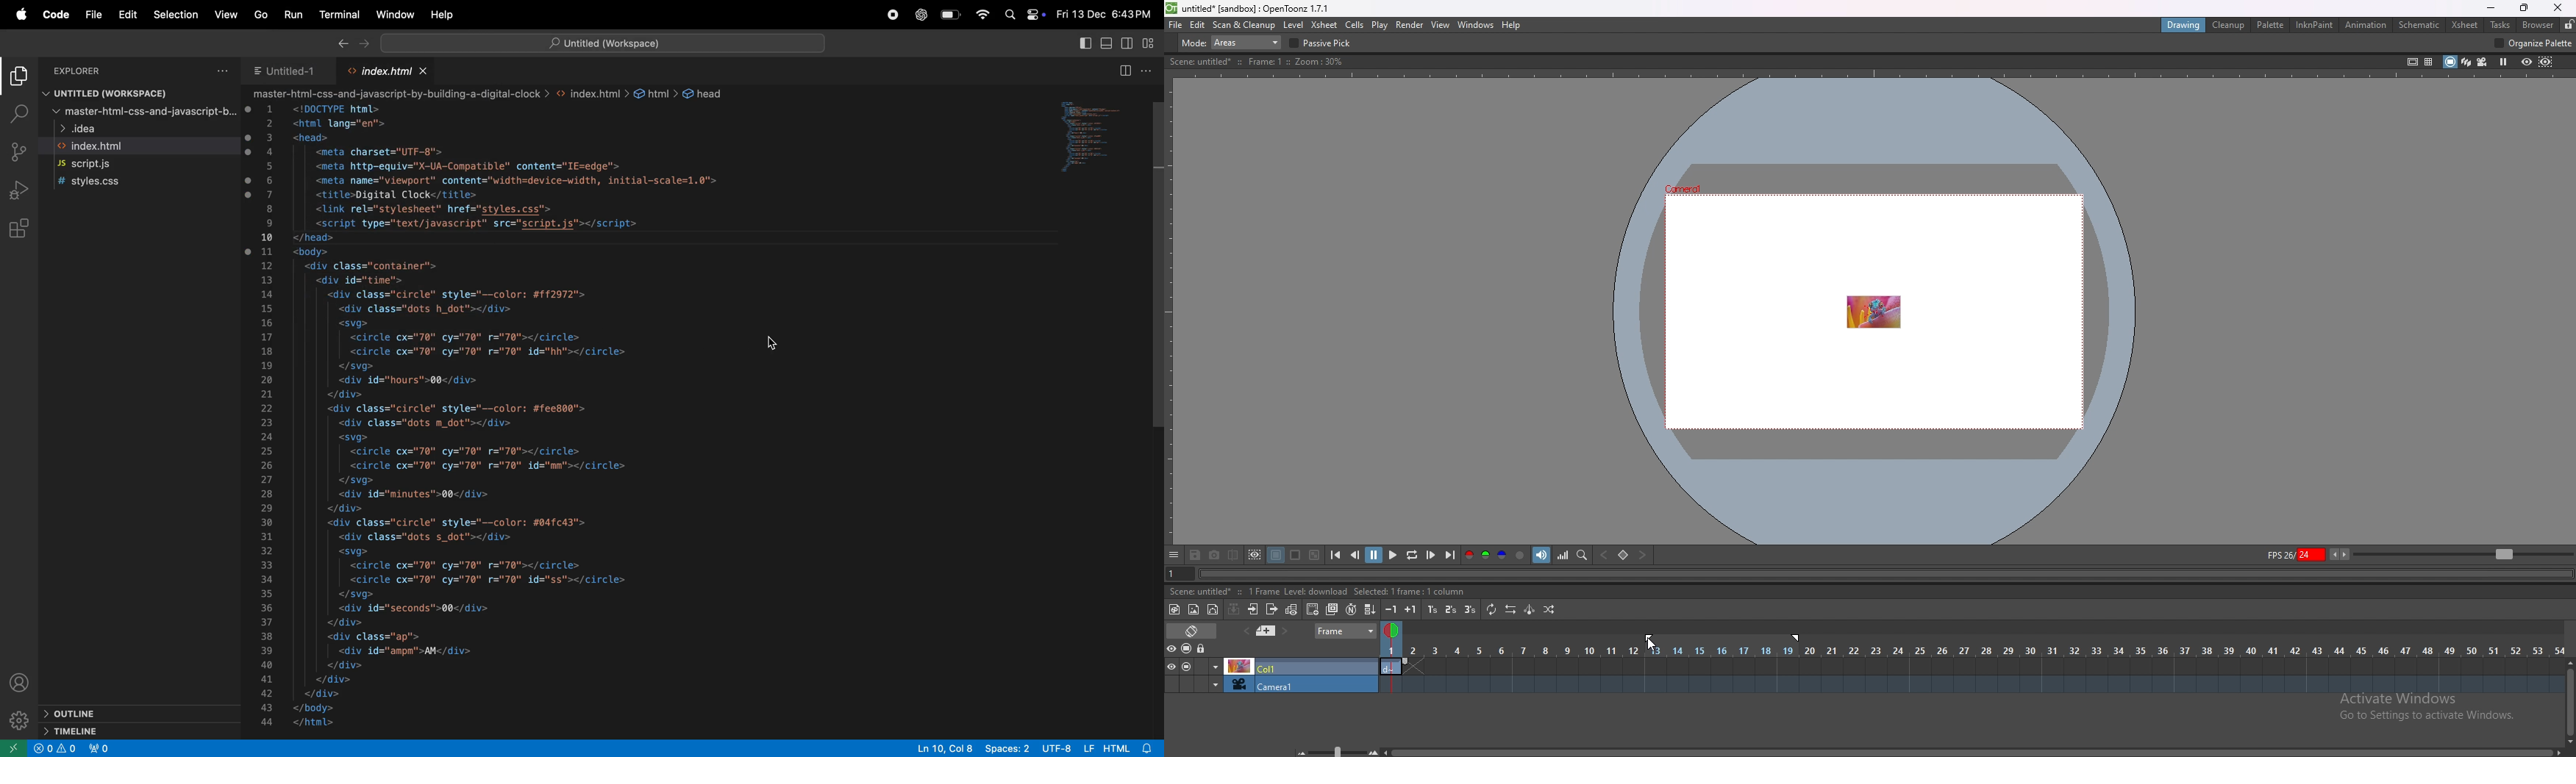  What do you see at coordinates (1336, 556) in the screenshot?
I see `first frame` at bounding box center [1336, 556].